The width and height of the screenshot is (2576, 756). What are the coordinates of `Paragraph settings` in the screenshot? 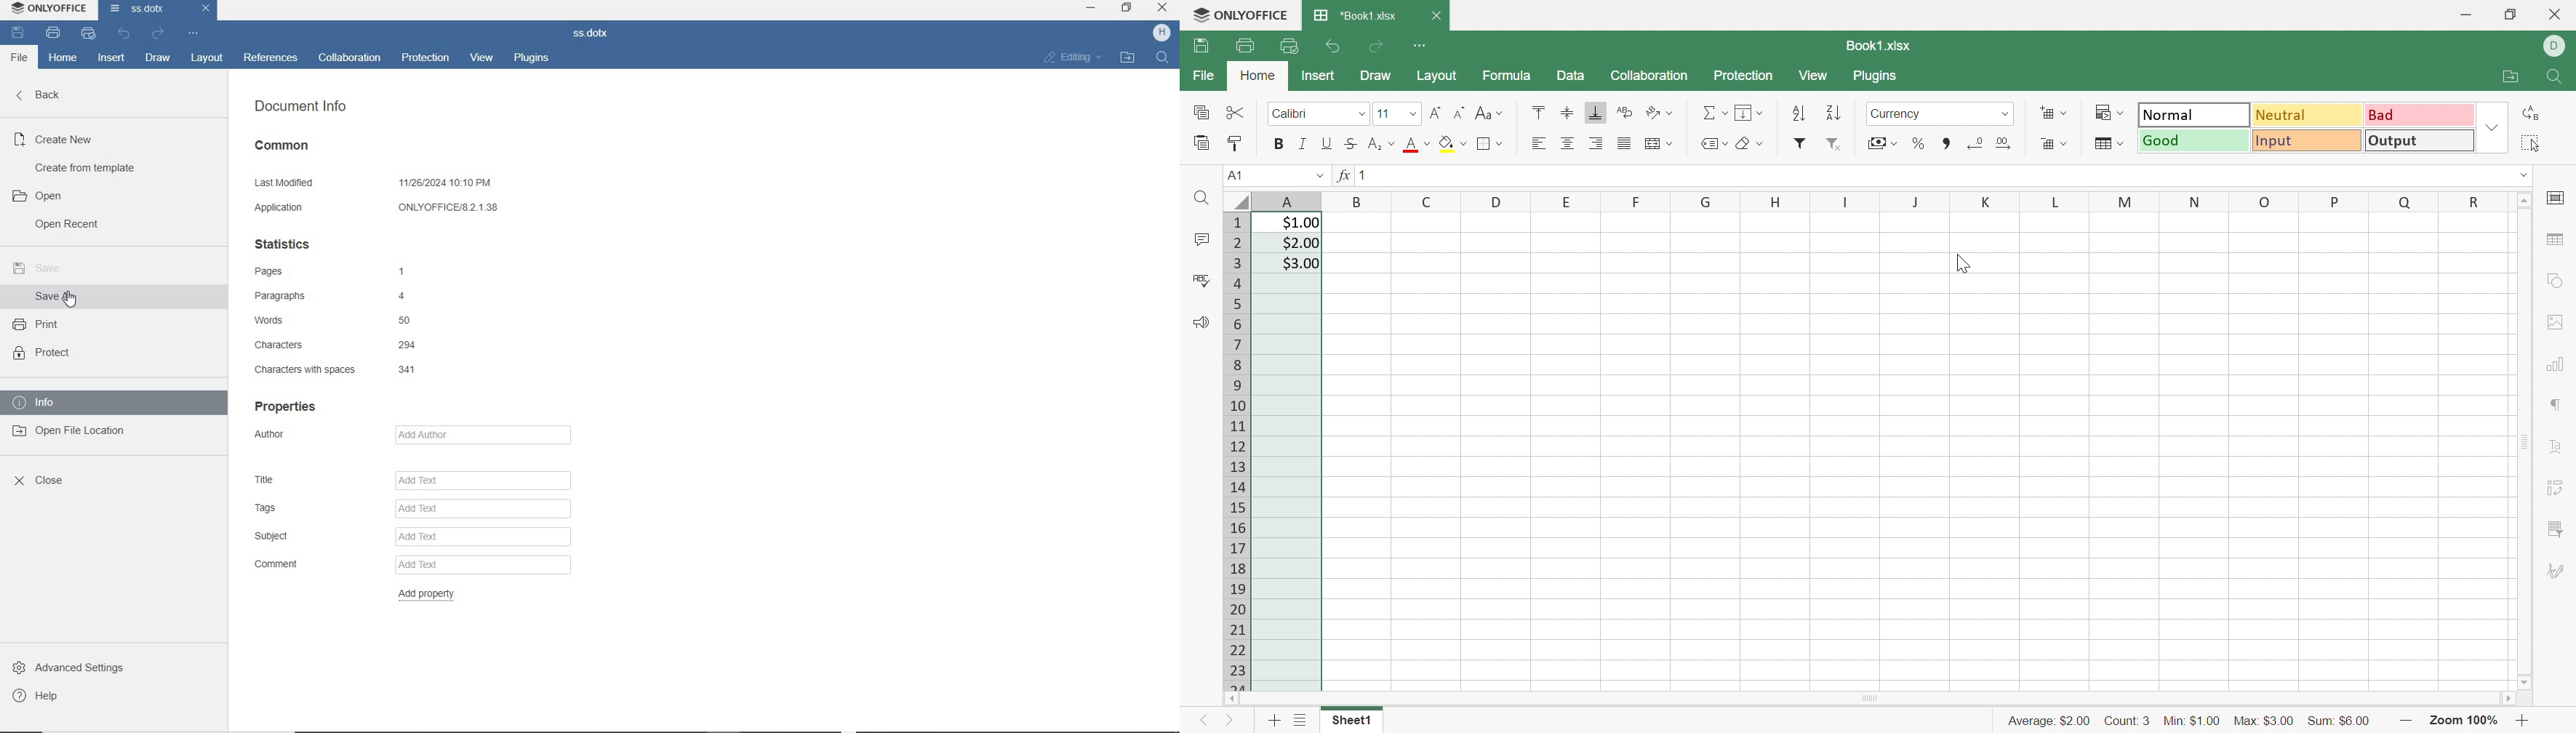 It's located at (2558, 405).